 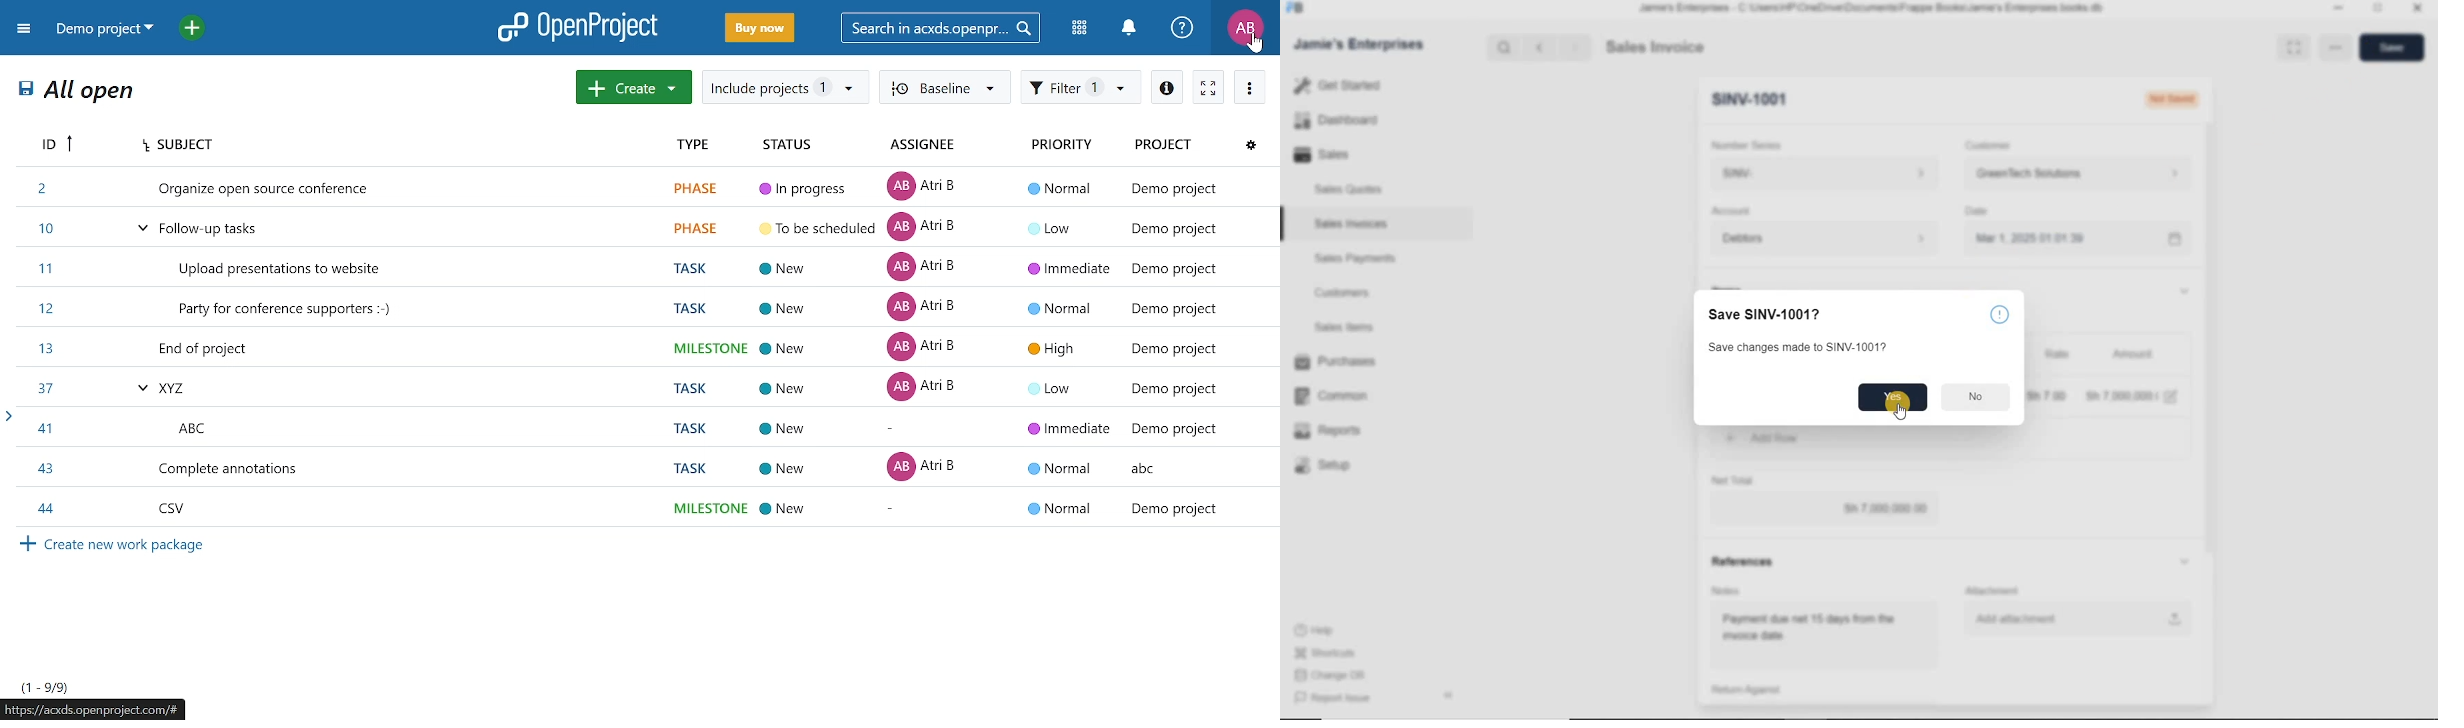 What do you see at coordinates (1078, 88) in the screenshot?
I see `filter` at bounding box center [1078, 88].